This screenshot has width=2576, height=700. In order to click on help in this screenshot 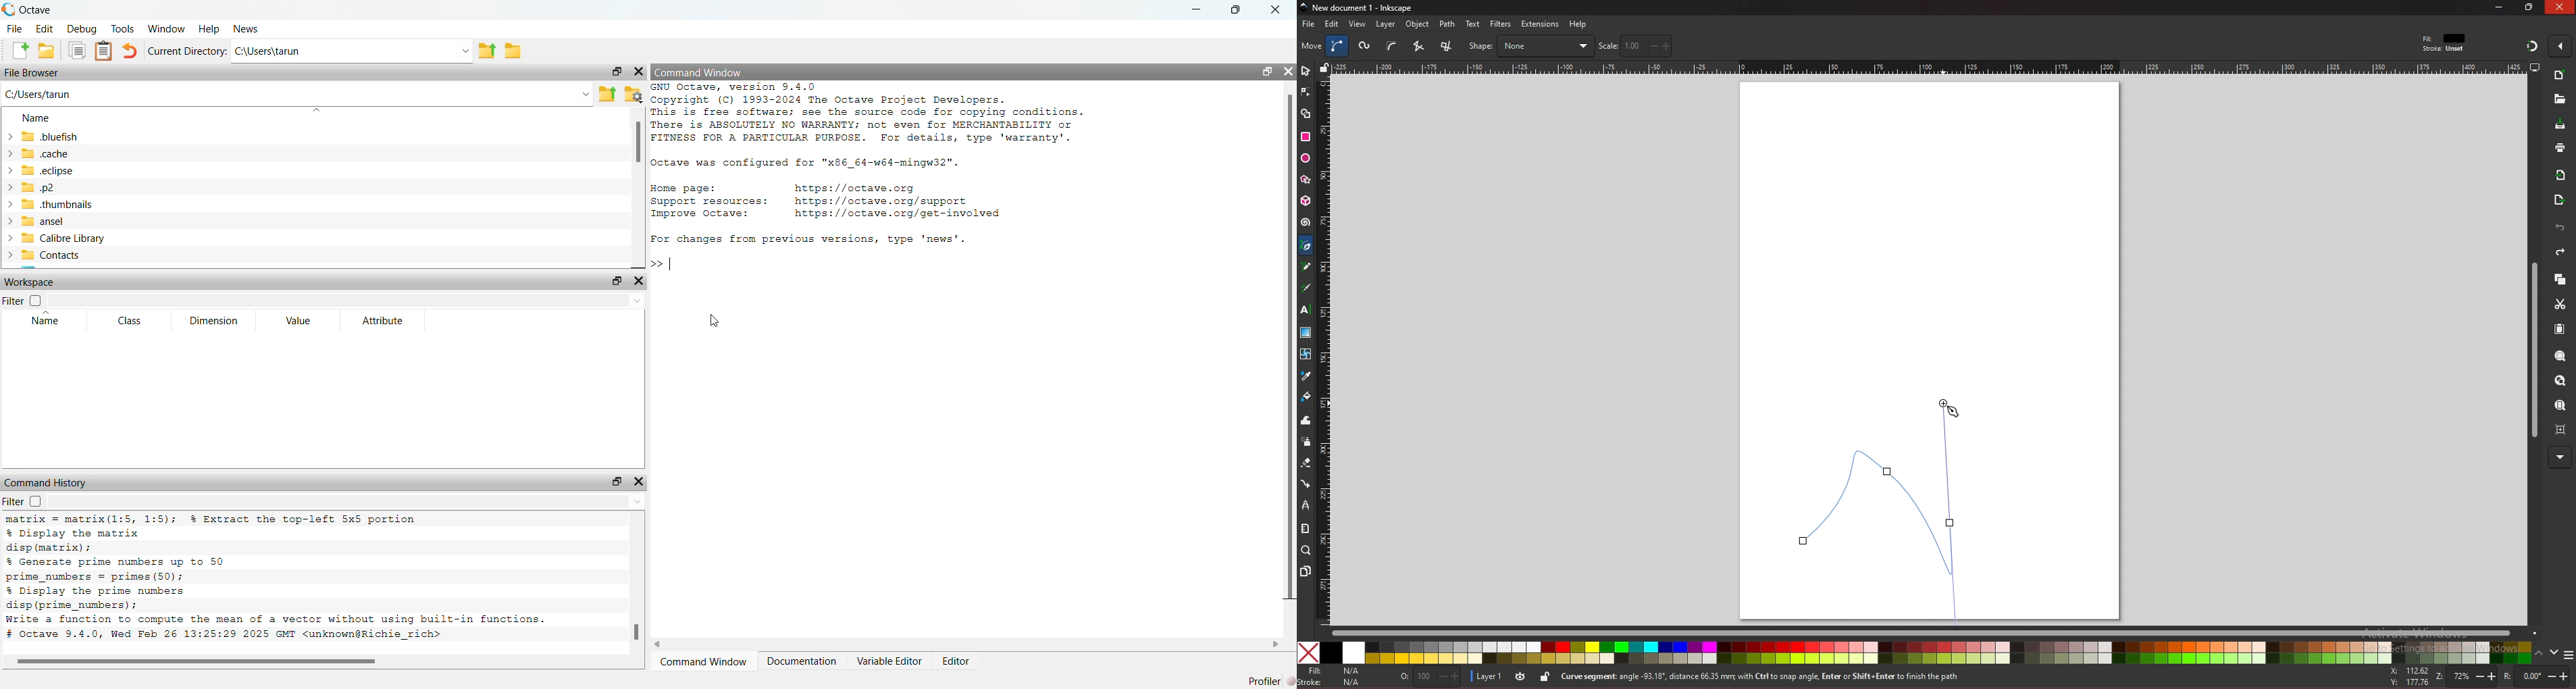, I will do `click(1579, 24)`.